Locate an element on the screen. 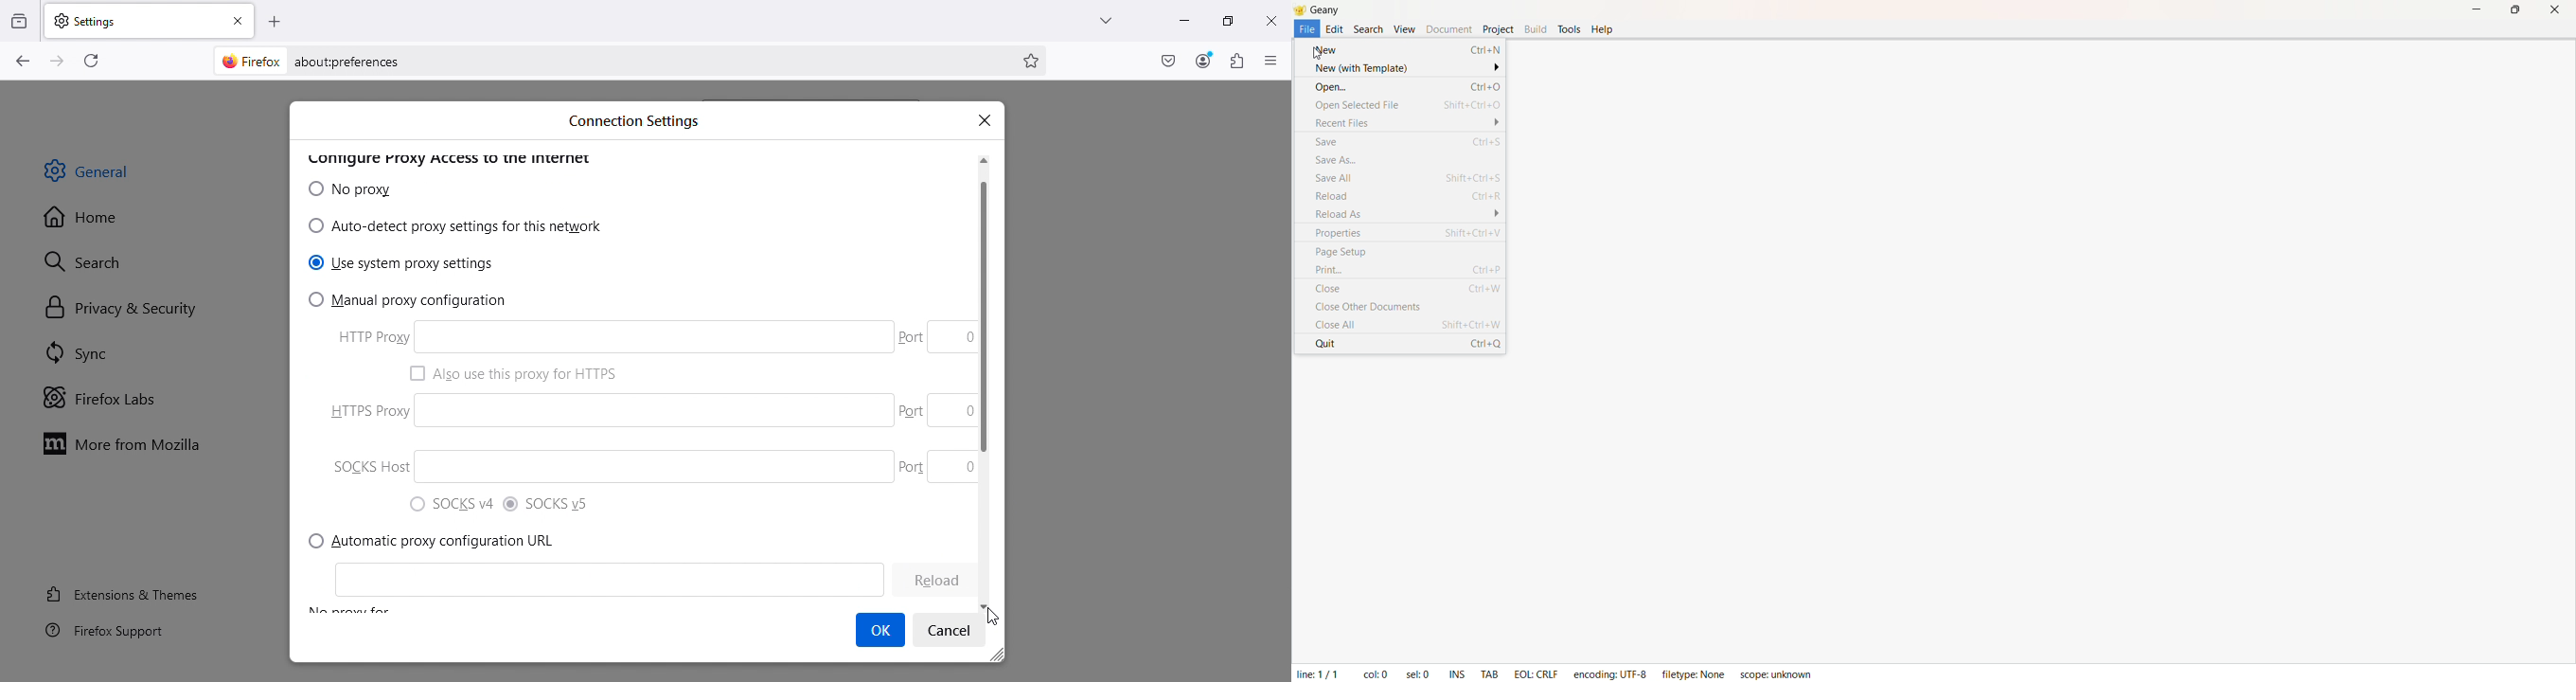 This screenshot has height=700, width=2576. cursor is located at coordinates (1283, 627).